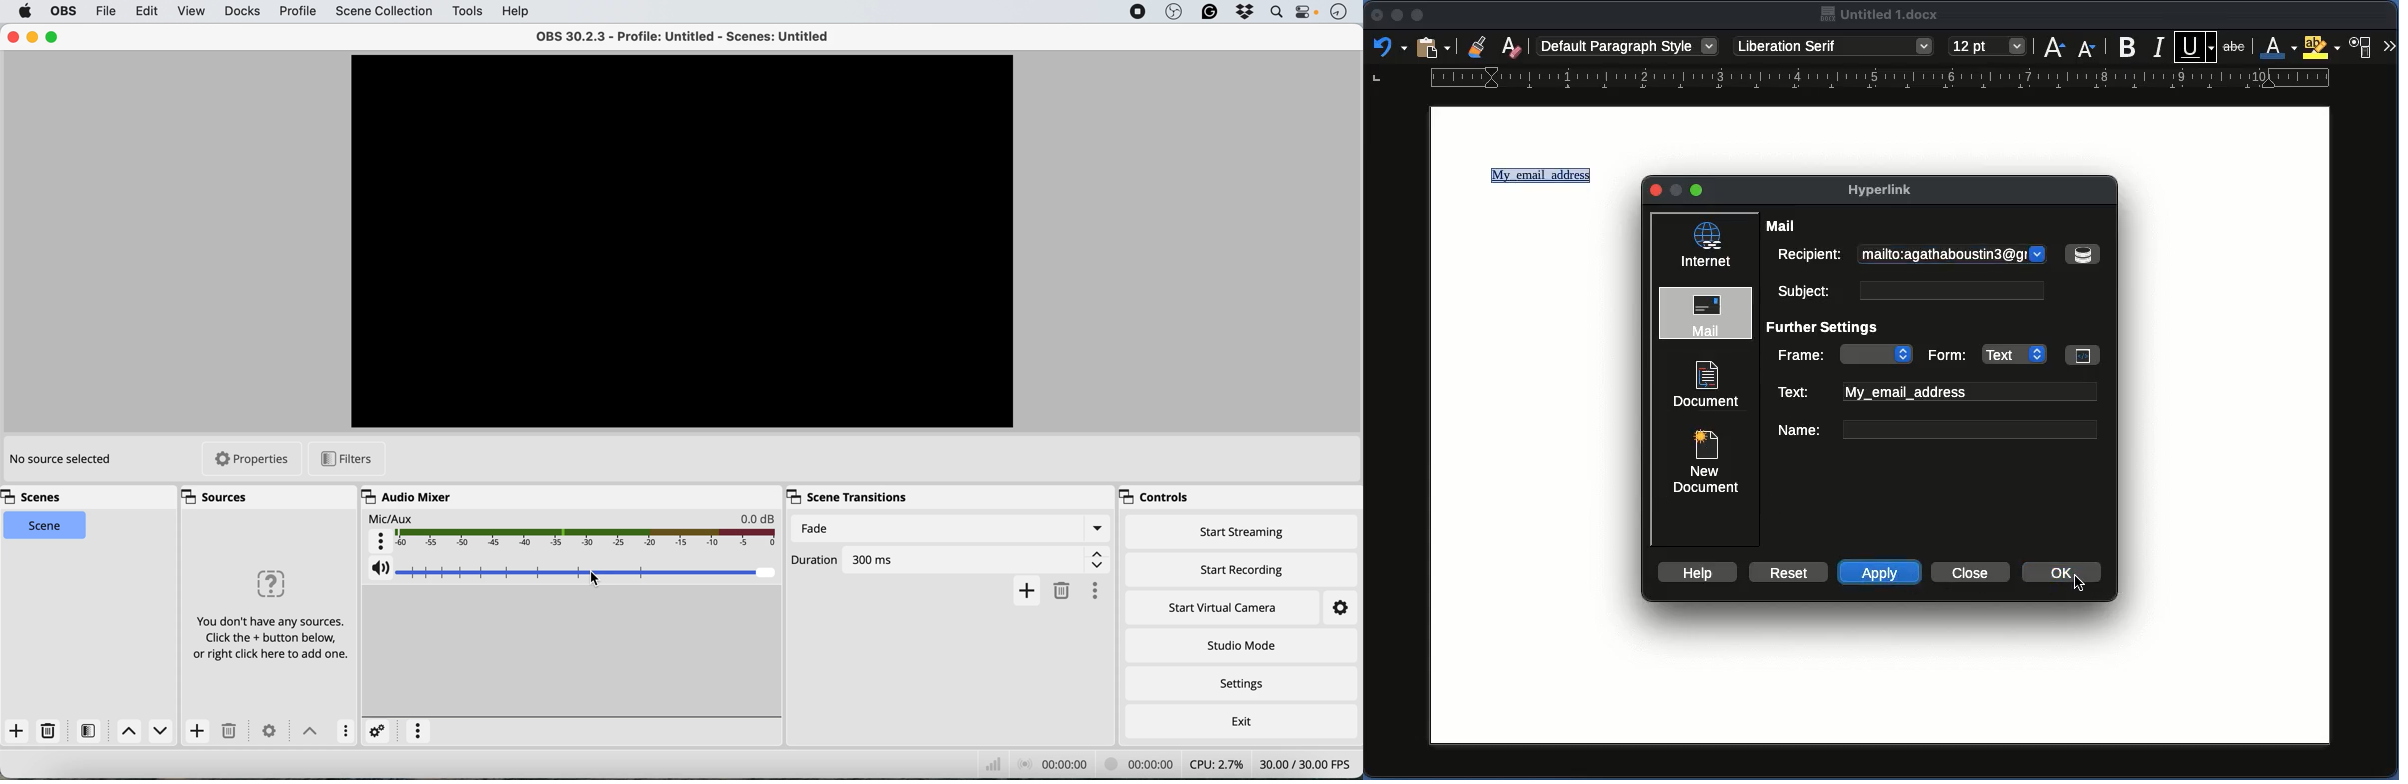  Describe the element at coordinates (1852, 81) in the screenshot. I see `Ruler` at that location.